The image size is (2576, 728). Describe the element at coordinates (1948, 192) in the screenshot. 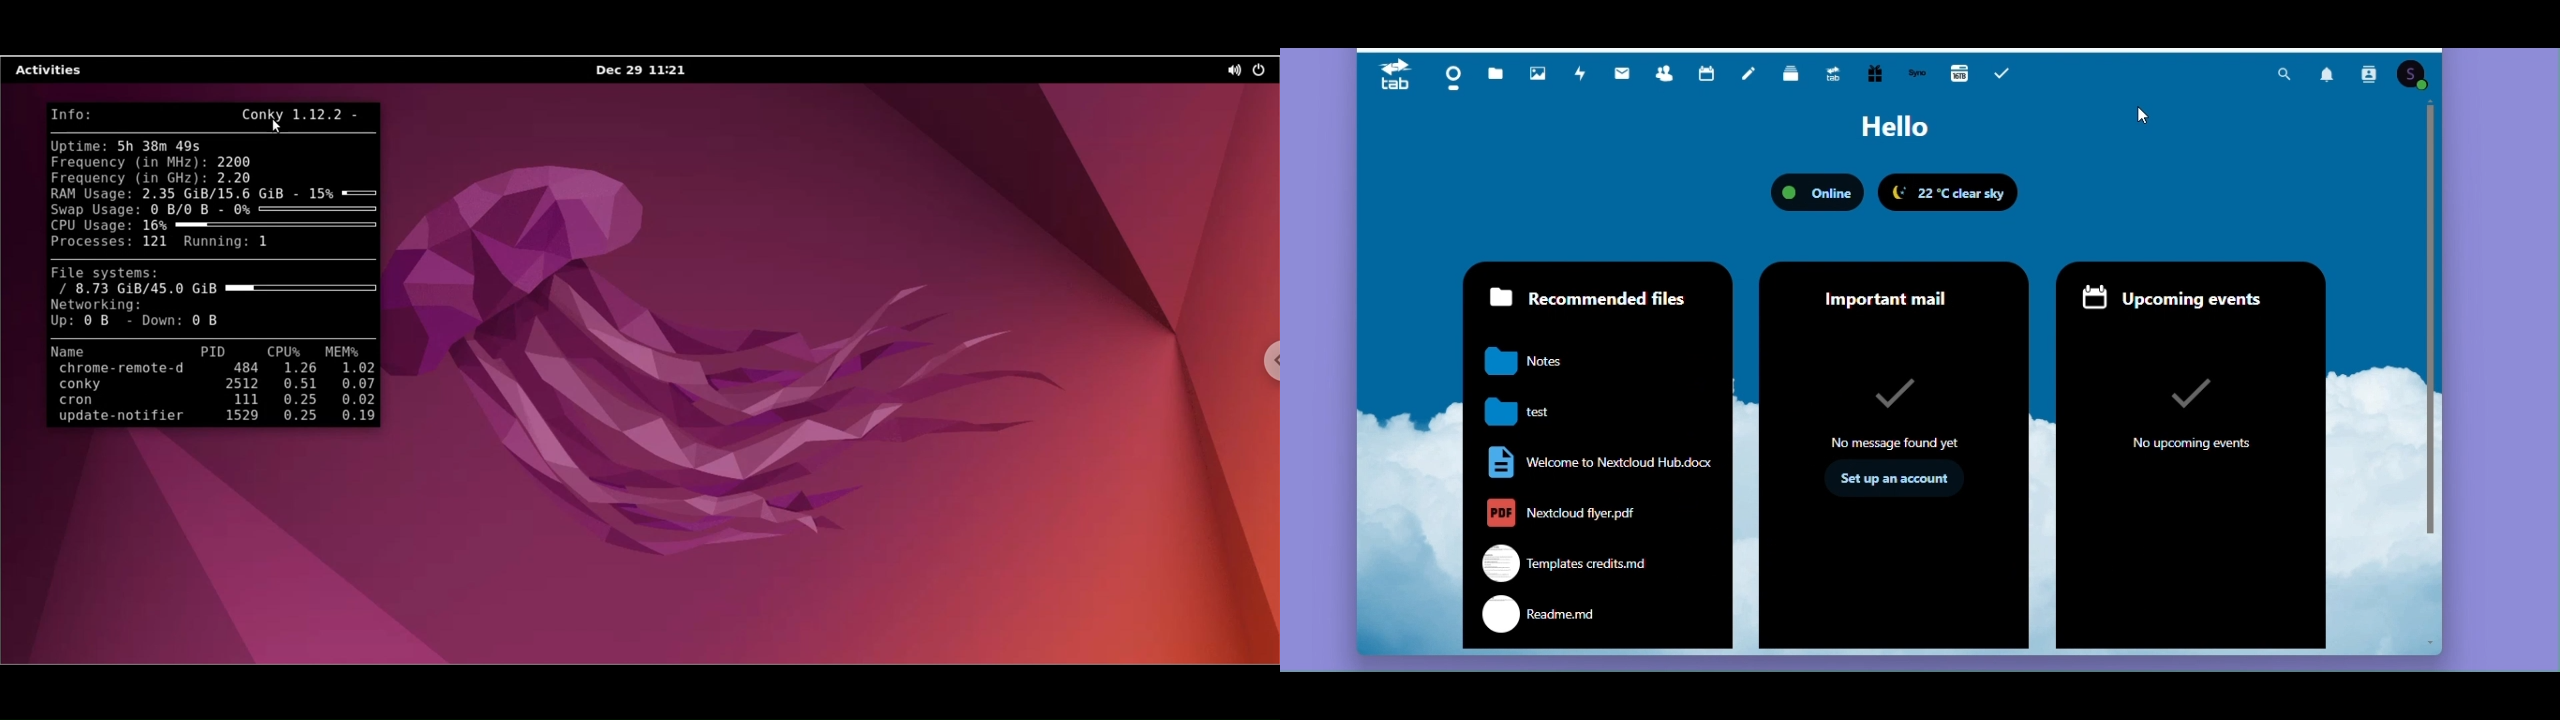

I see `22 degree Celsius clear Sky` at that location.